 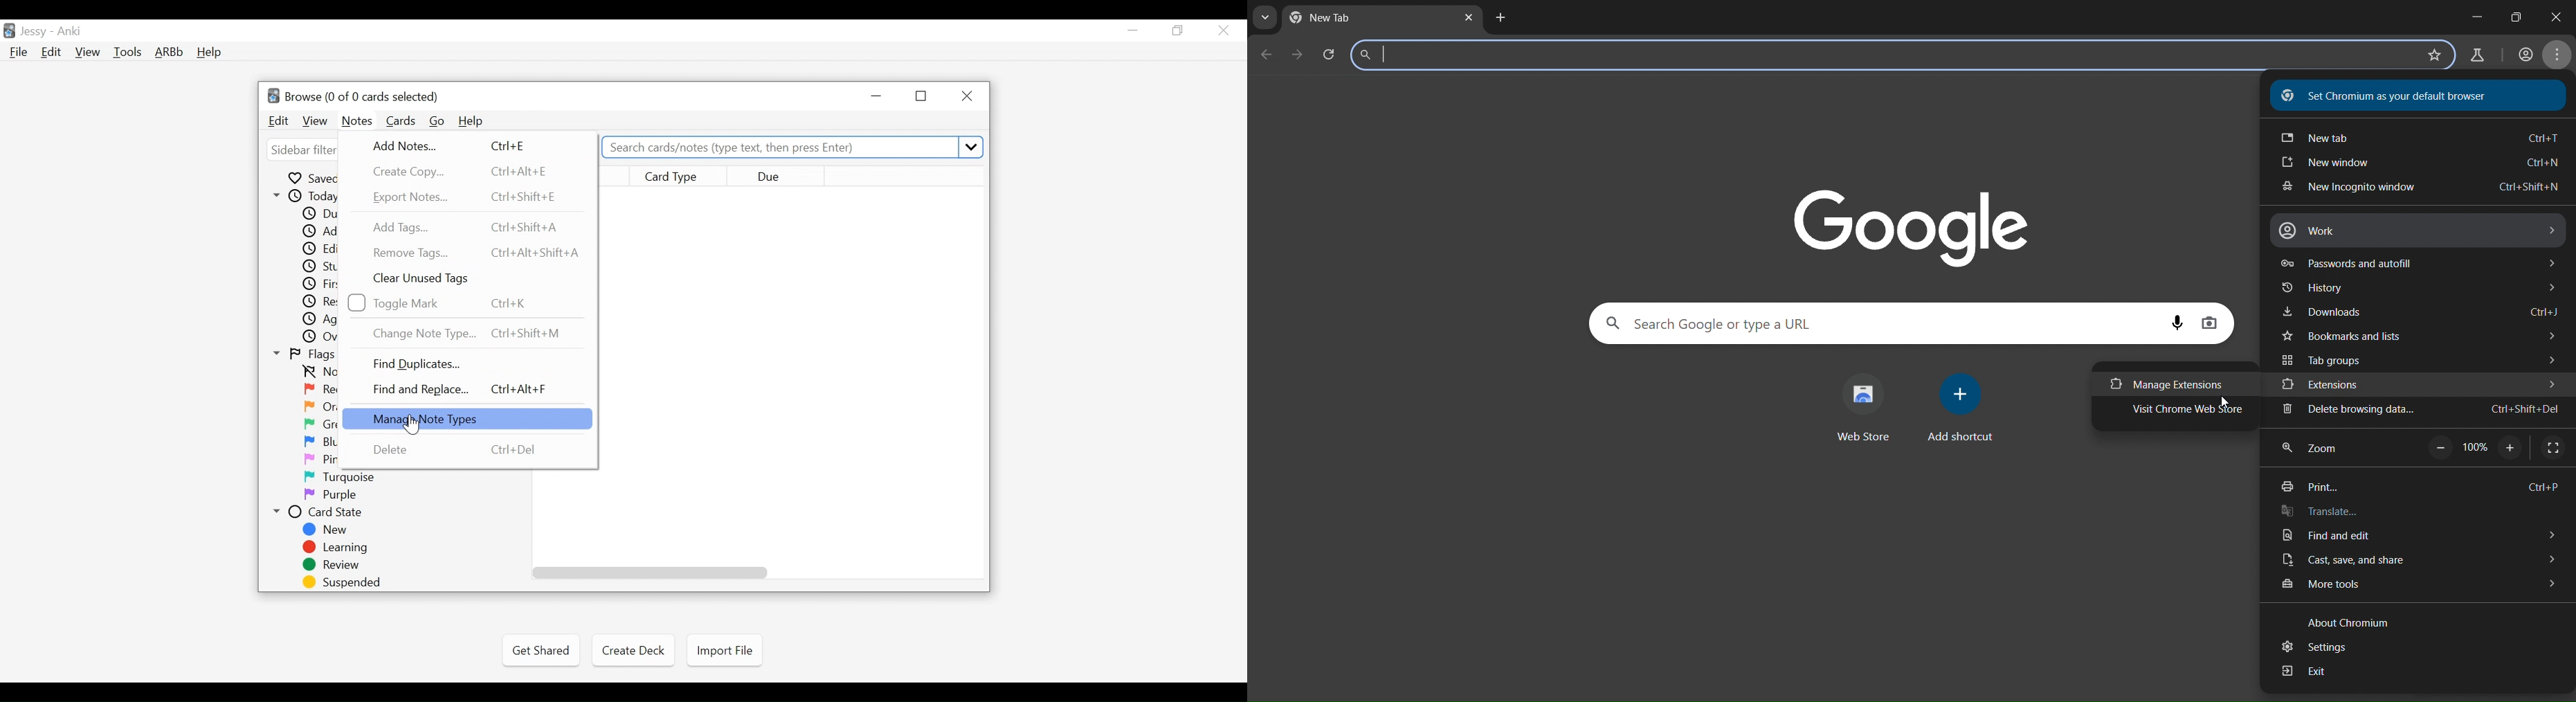 I want to click on add shortcut, so click(x=1960, y=408).